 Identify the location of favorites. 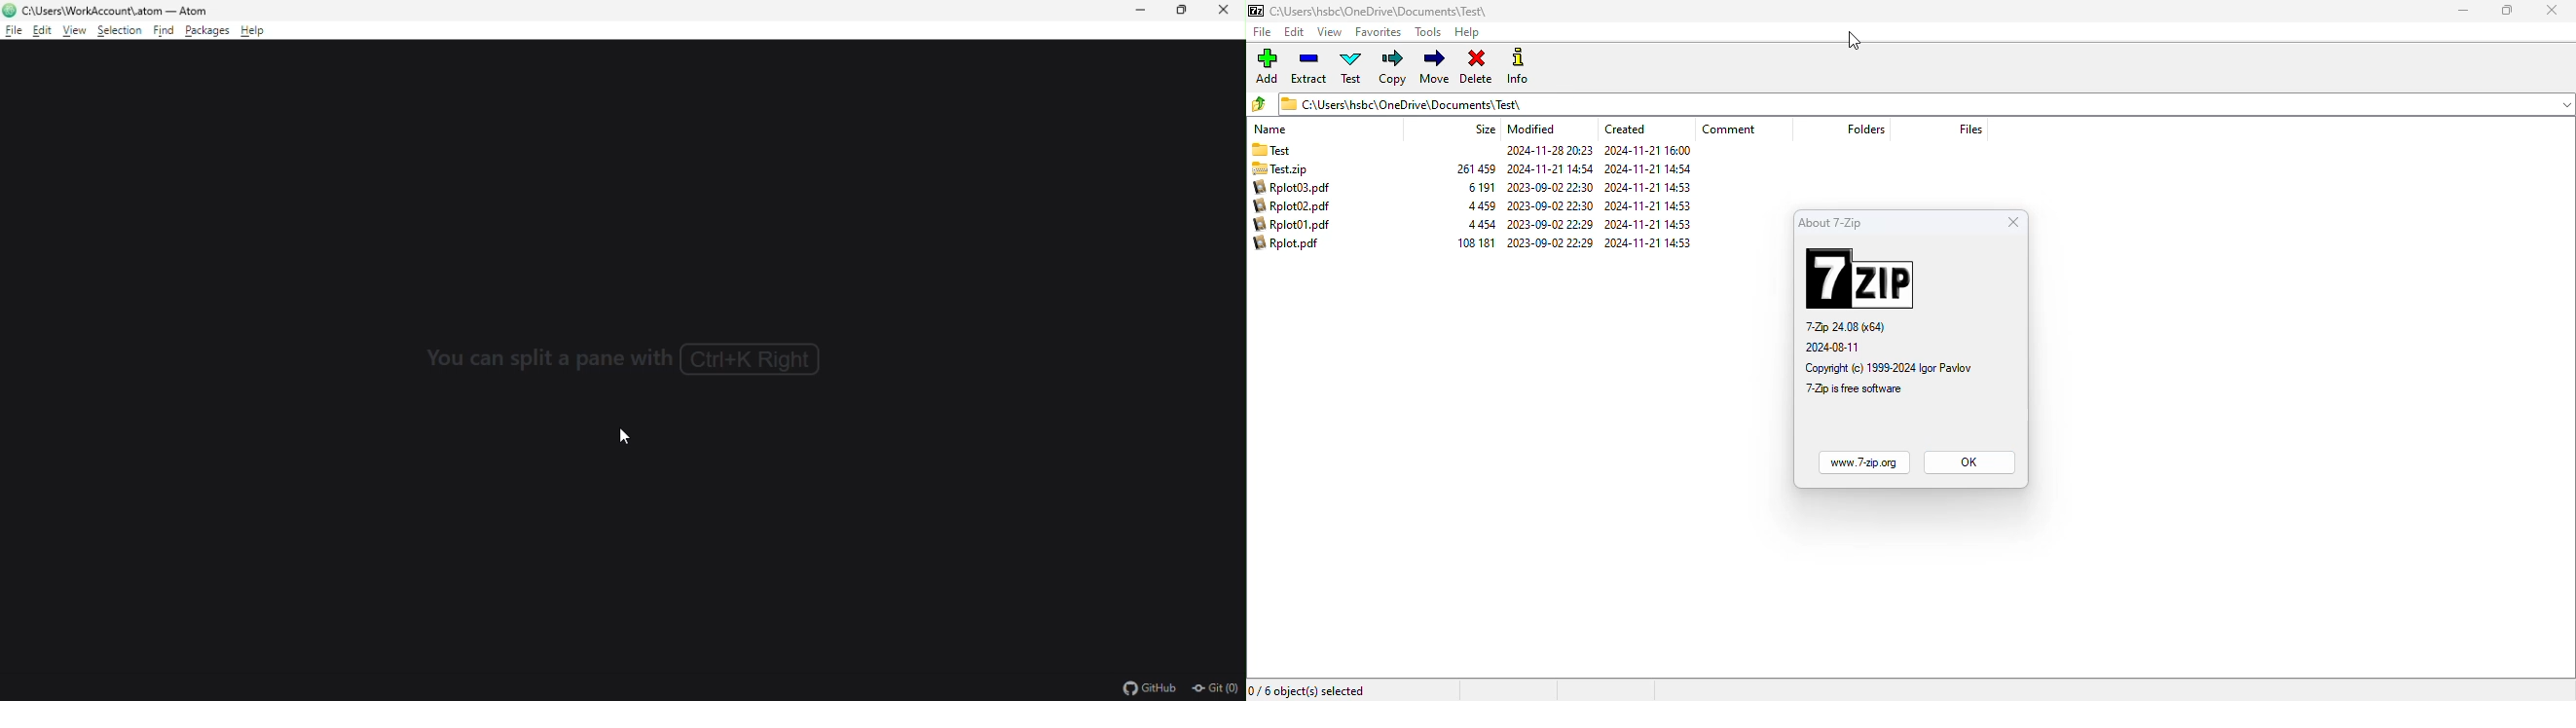
(1378, 32).